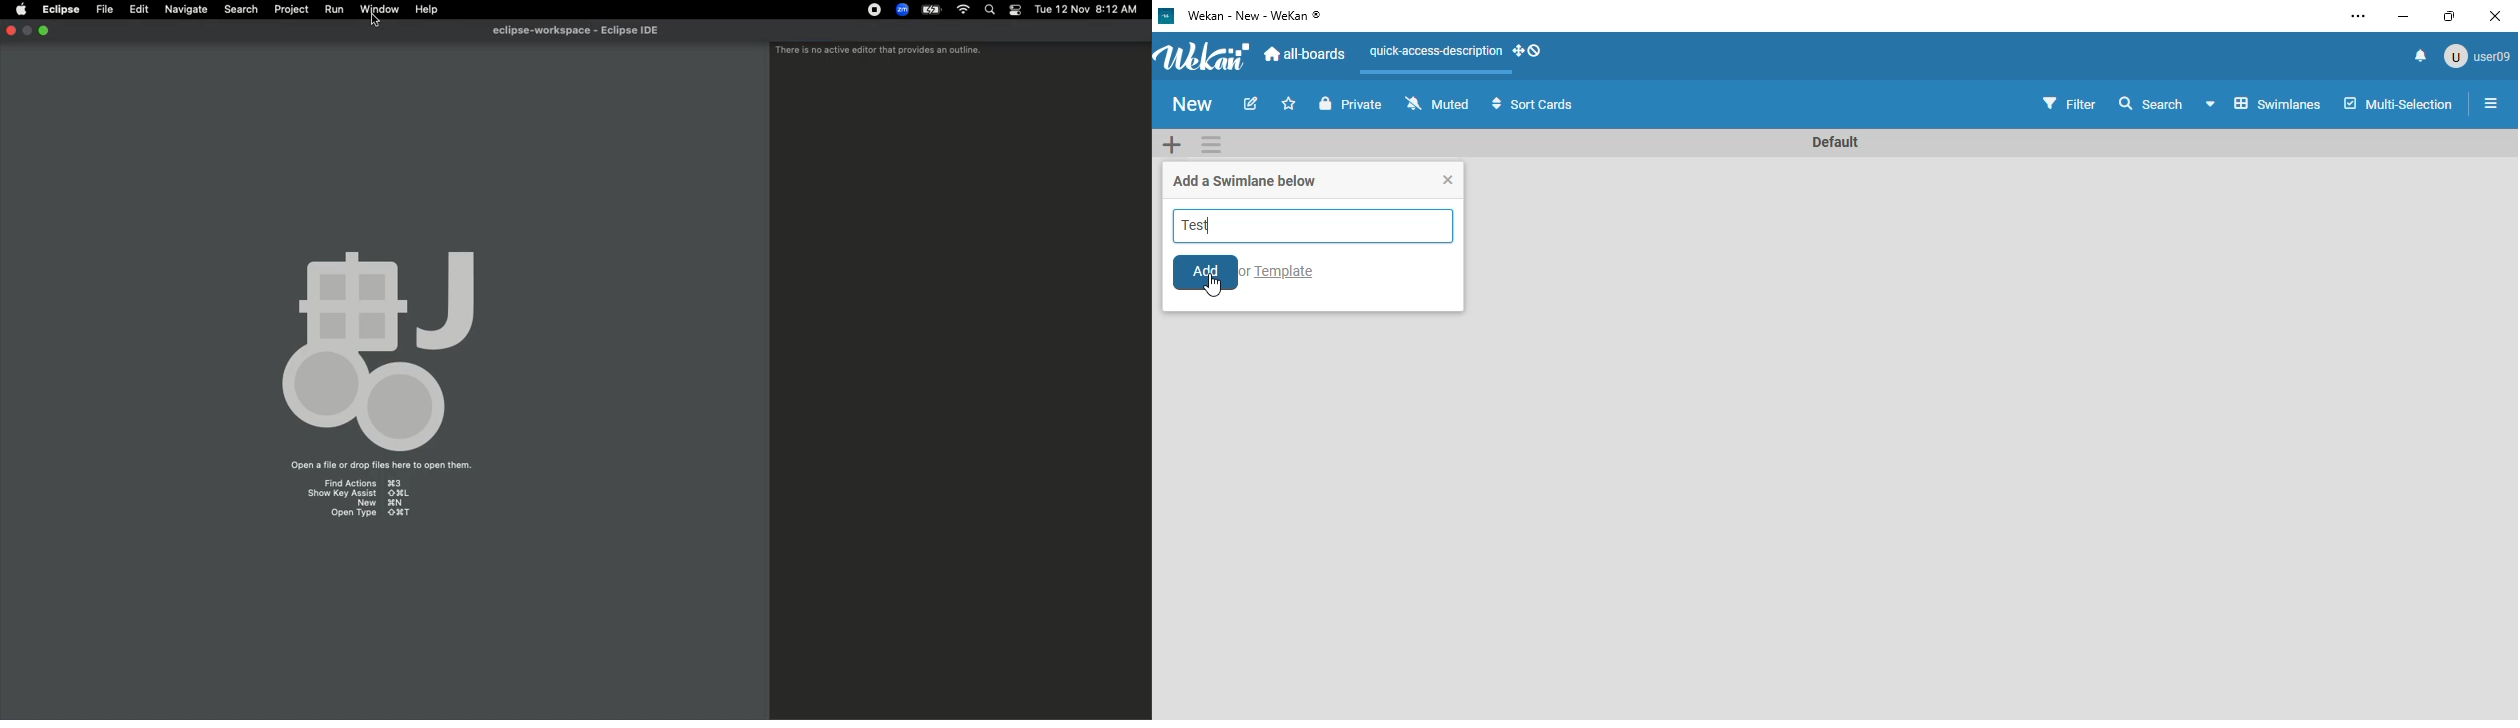 This screenshot has height=728, width=2520. Describe the element at coordinates (1211, 145) in the screenshot. I see `swimlane actions` at that location.